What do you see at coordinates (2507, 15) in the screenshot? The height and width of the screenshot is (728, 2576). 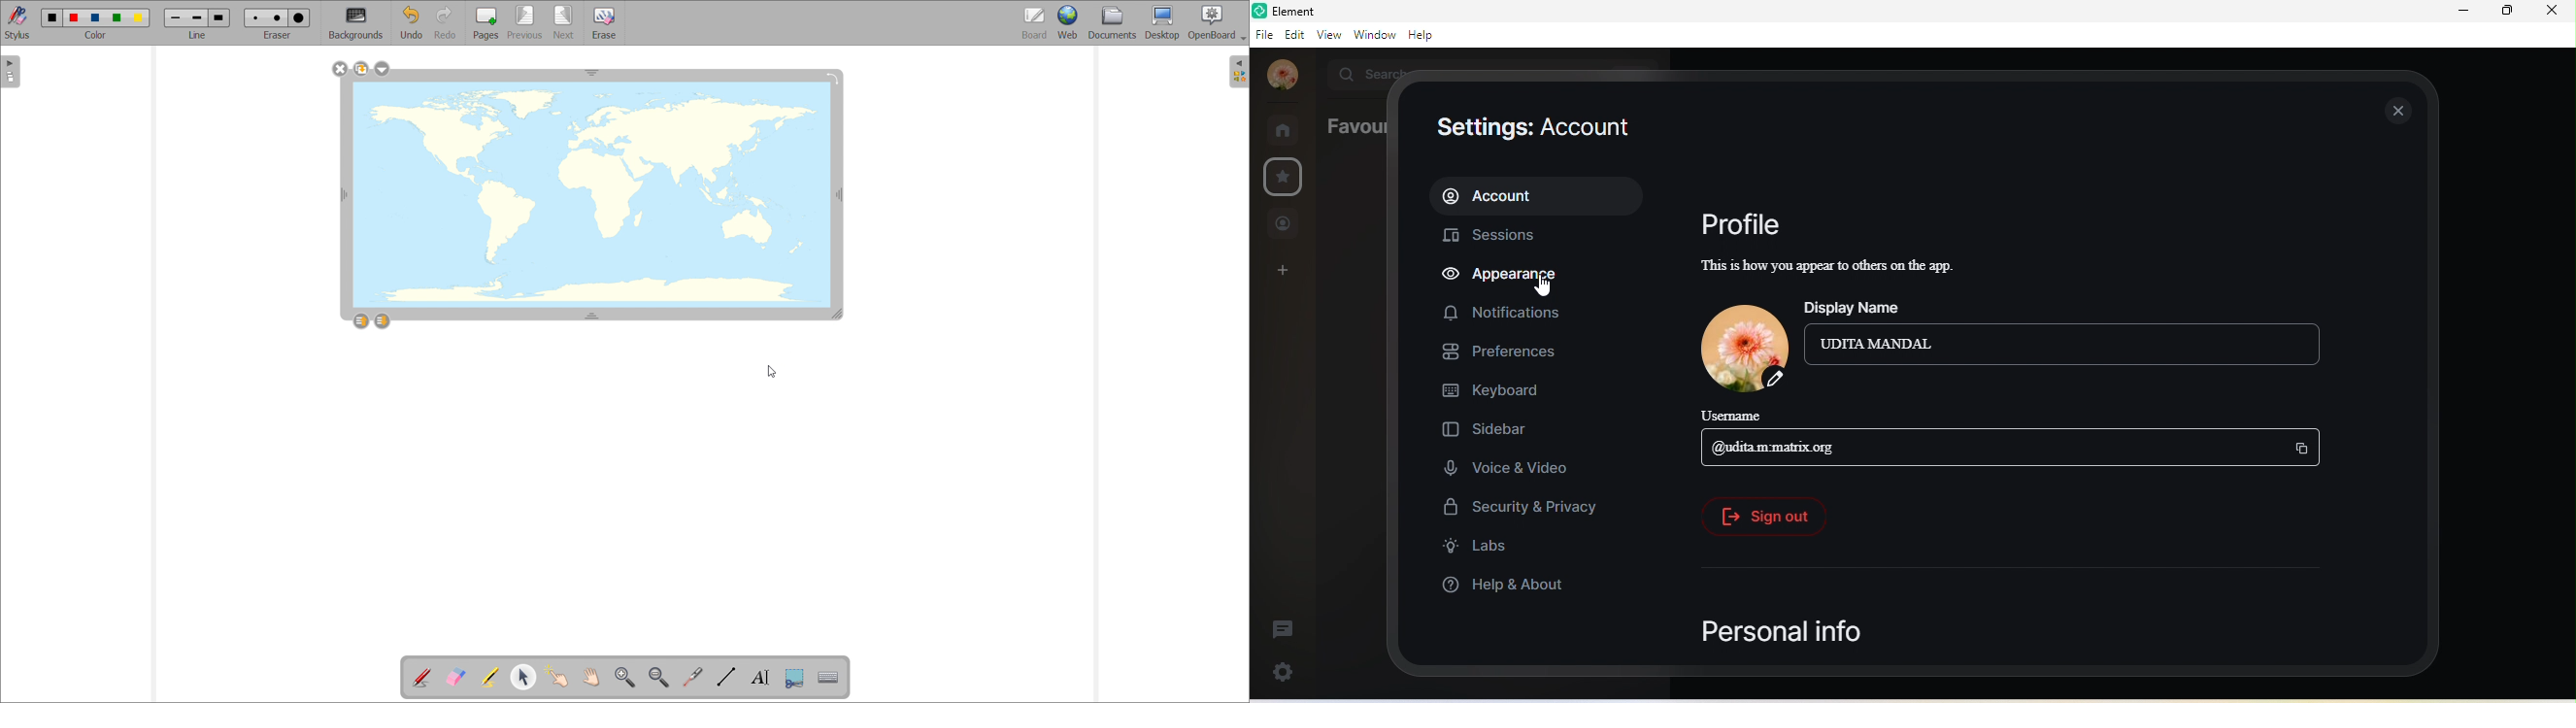 I see `maximize` at bounding box center [2507, 15].